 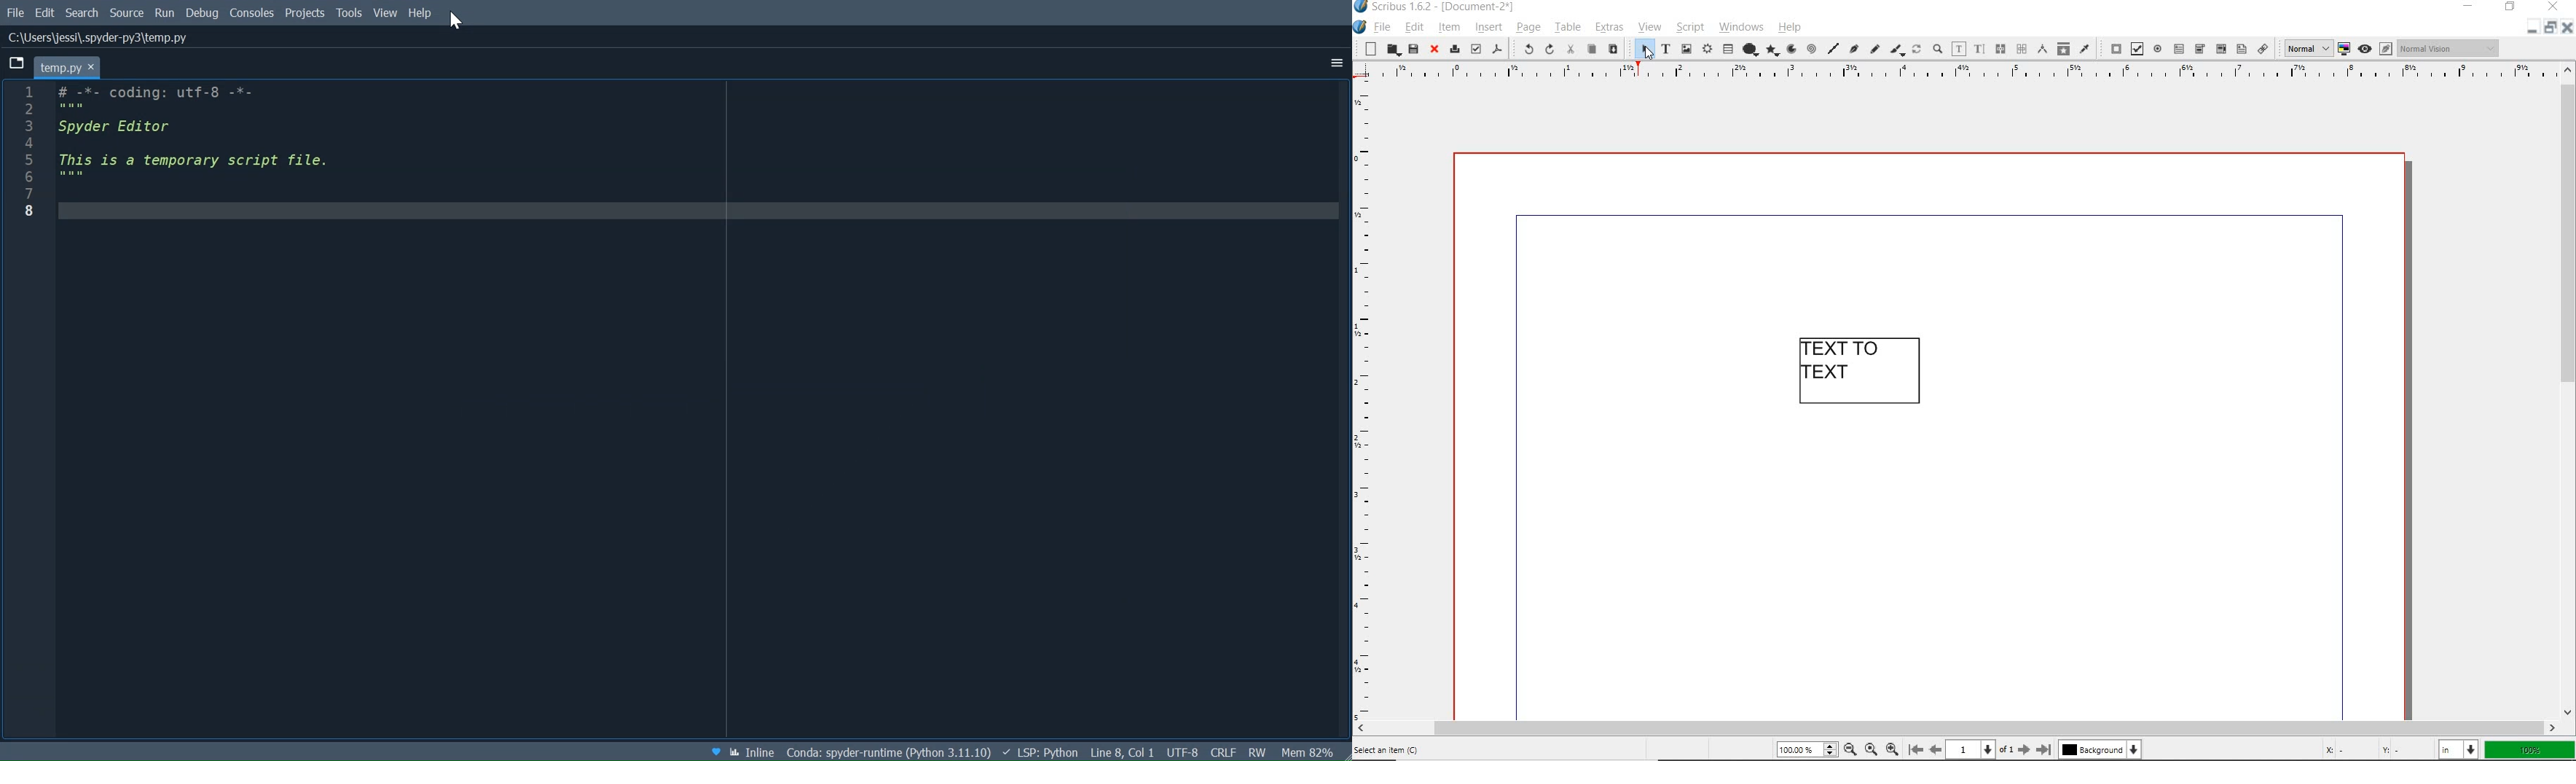 I want to click on Search, so click(x=82, y=13).